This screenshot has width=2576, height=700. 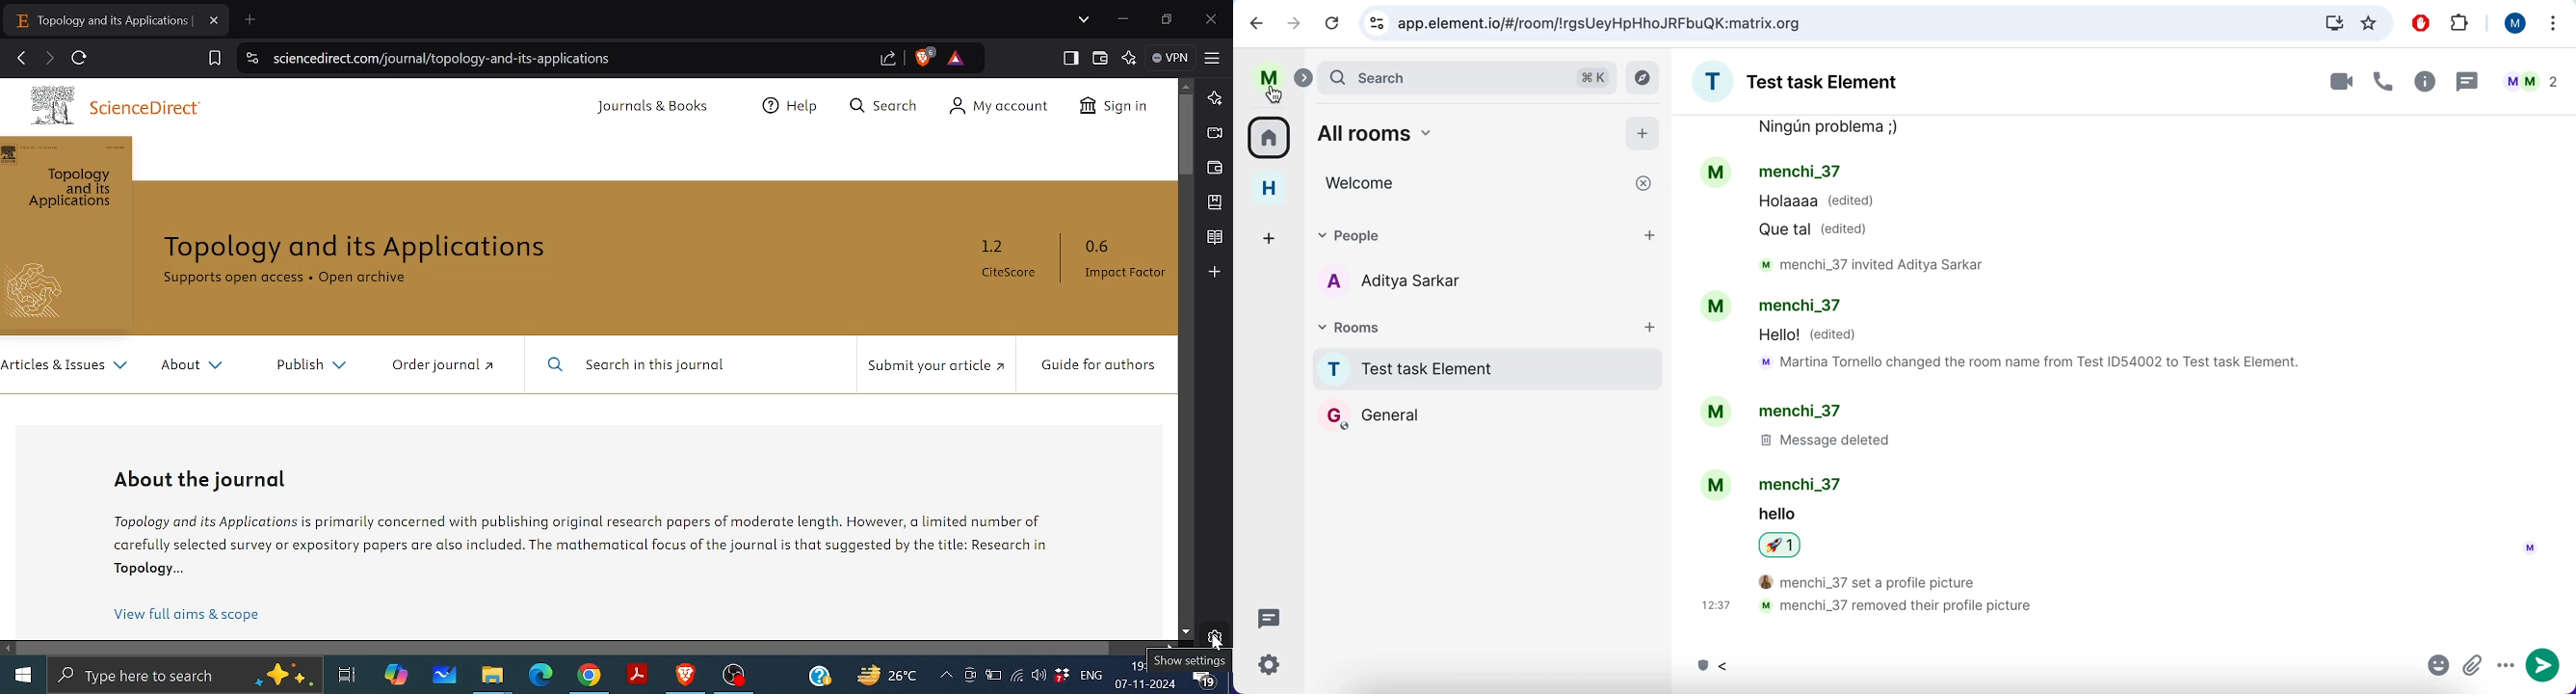 What do you see at coordinates (306, 366) in the screenshot?
I see `Publish` at bounding box center [306, 366].